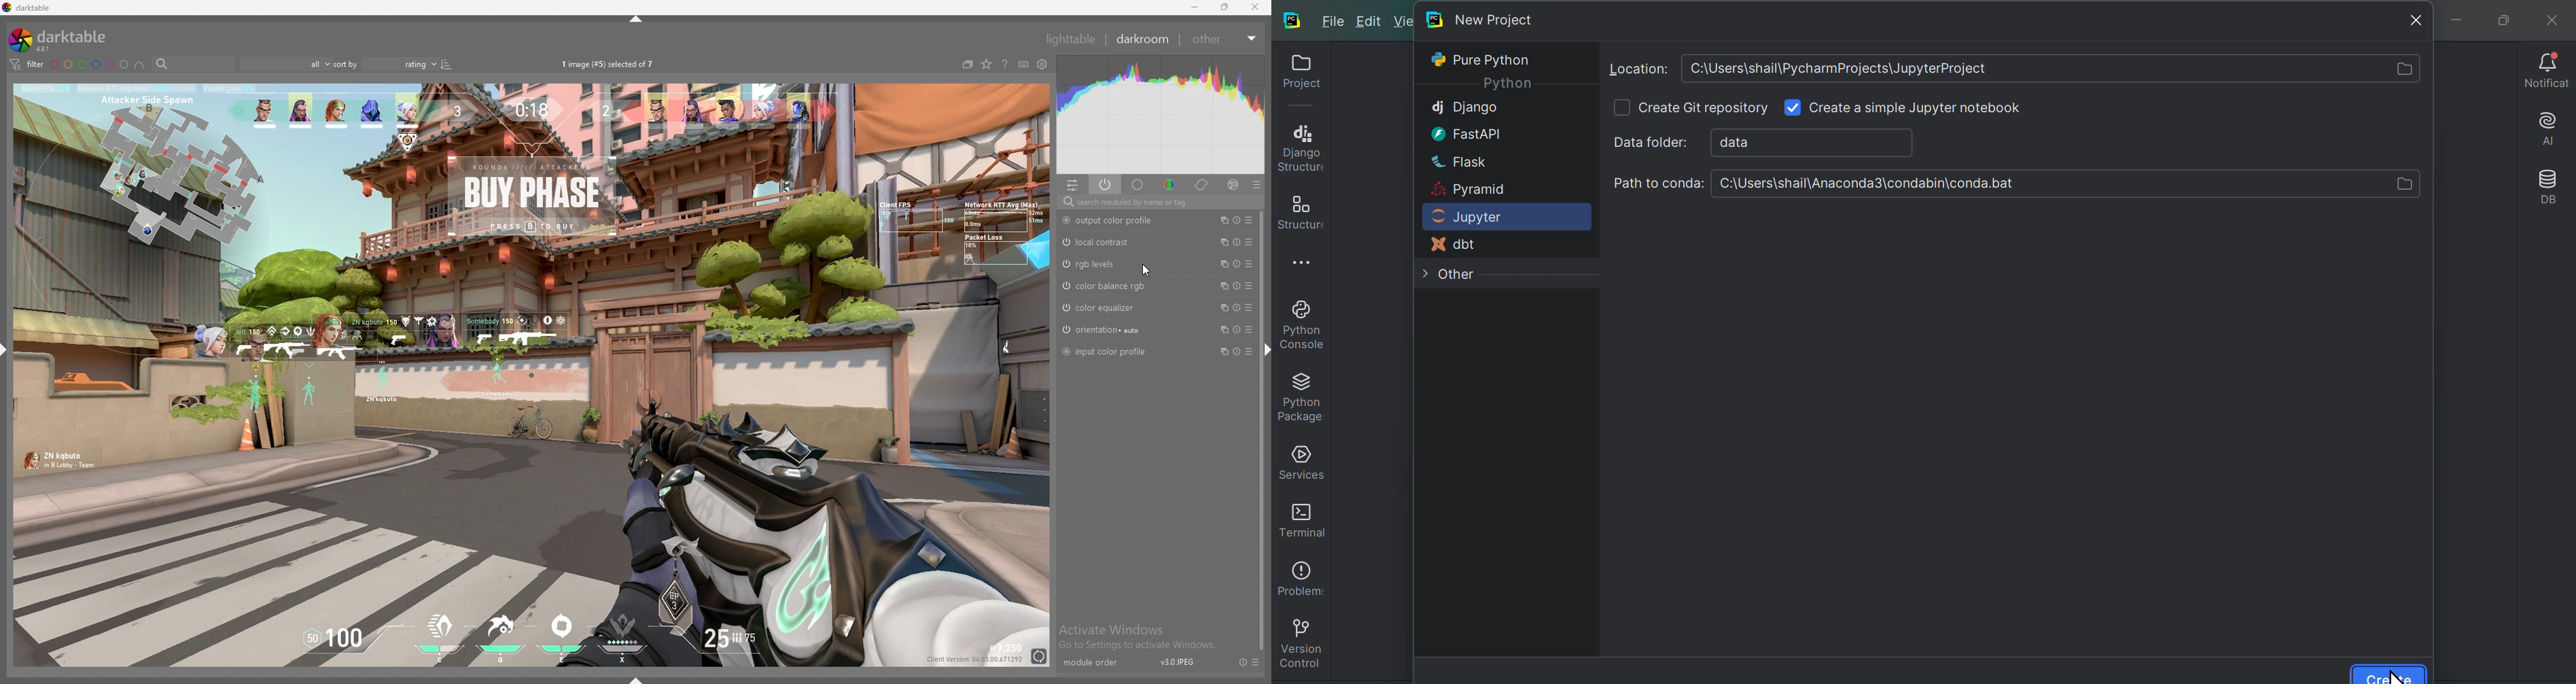  I want to click on presets, so click(1258, 661).